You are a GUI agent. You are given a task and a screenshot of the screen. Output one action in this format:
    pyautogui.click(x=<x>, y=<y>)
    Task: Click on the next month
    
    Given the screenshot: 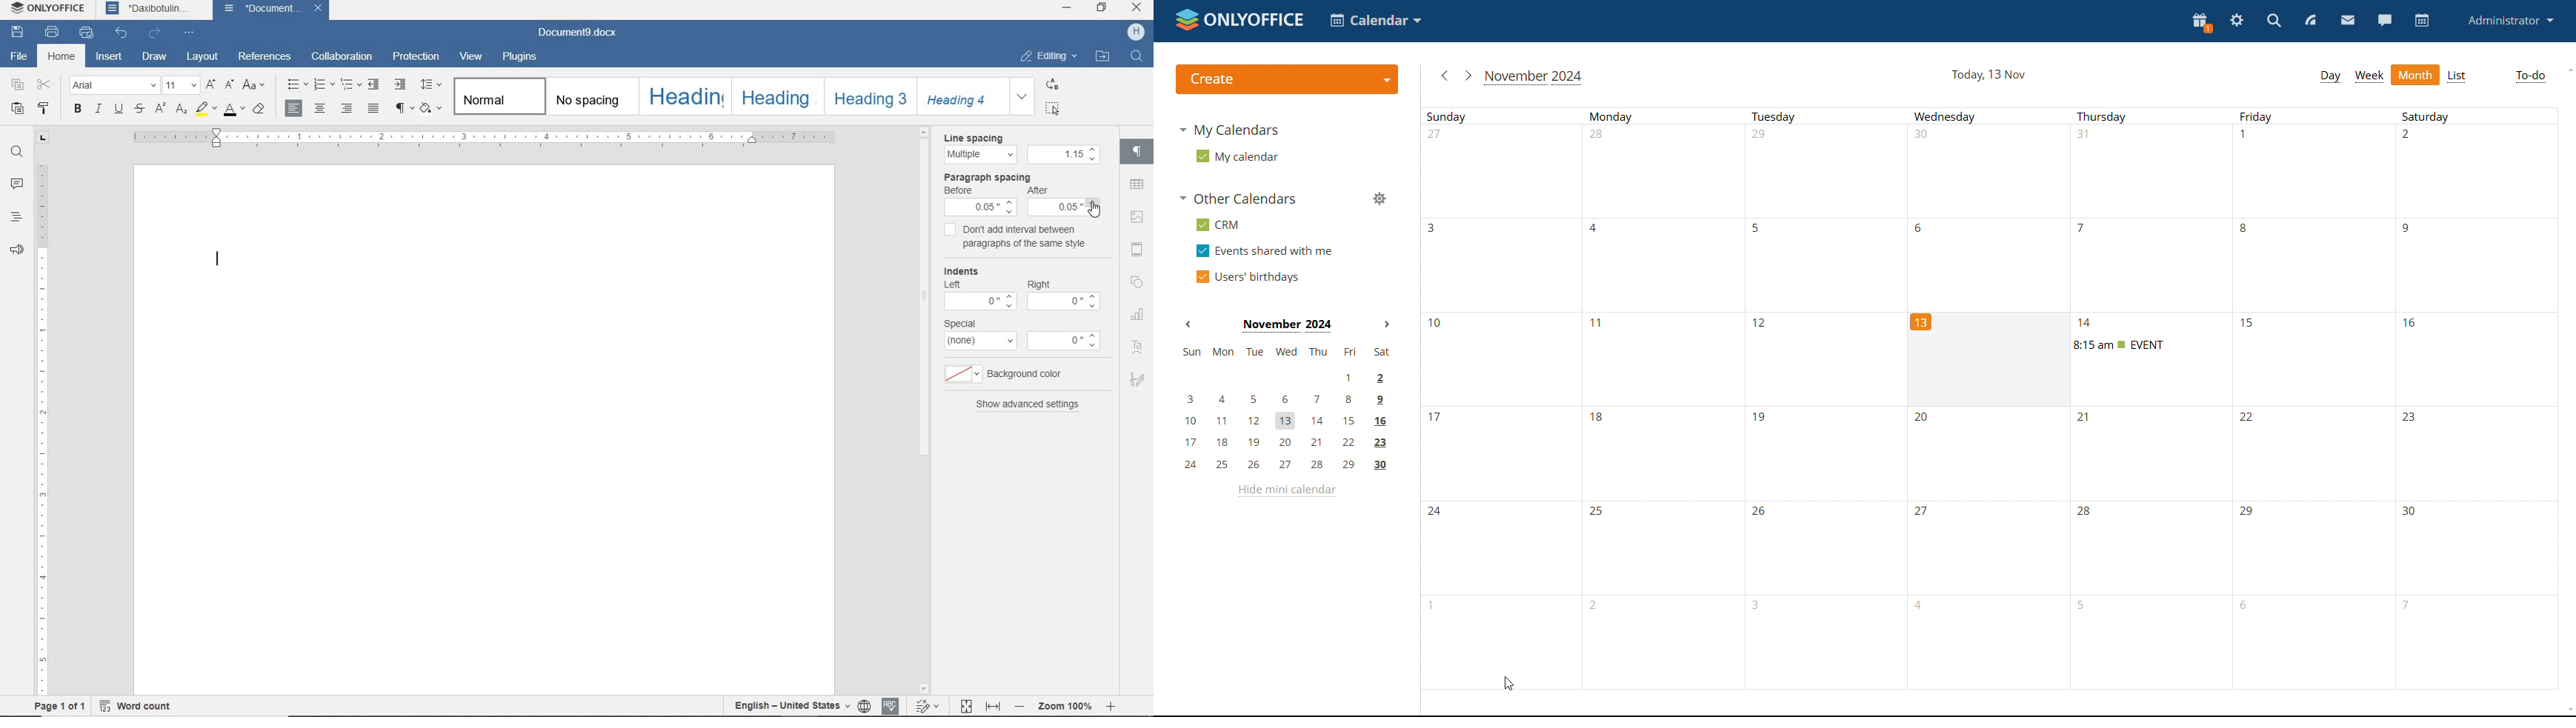 What is the action you would take?
    pyautogui.click(x=1468, y=76)
    